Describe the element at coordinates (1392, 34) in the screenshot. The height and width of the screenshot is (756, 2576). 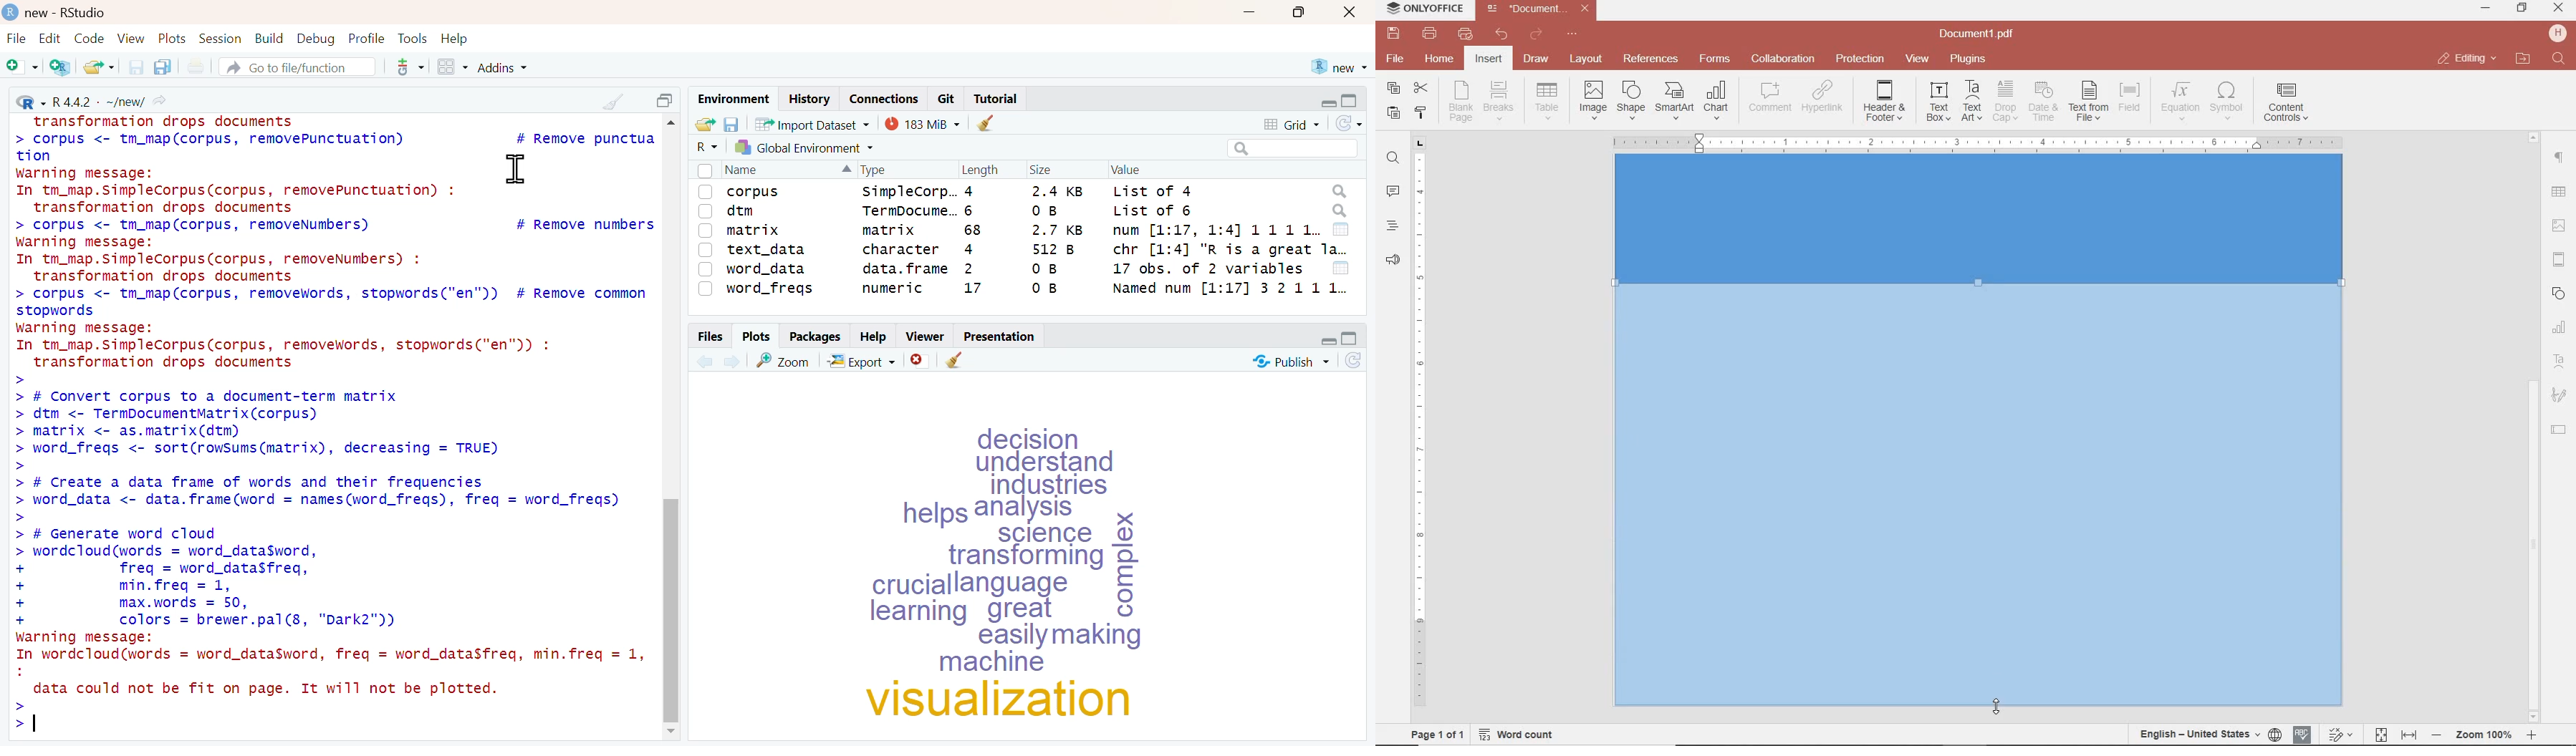
I see `save` at that location.